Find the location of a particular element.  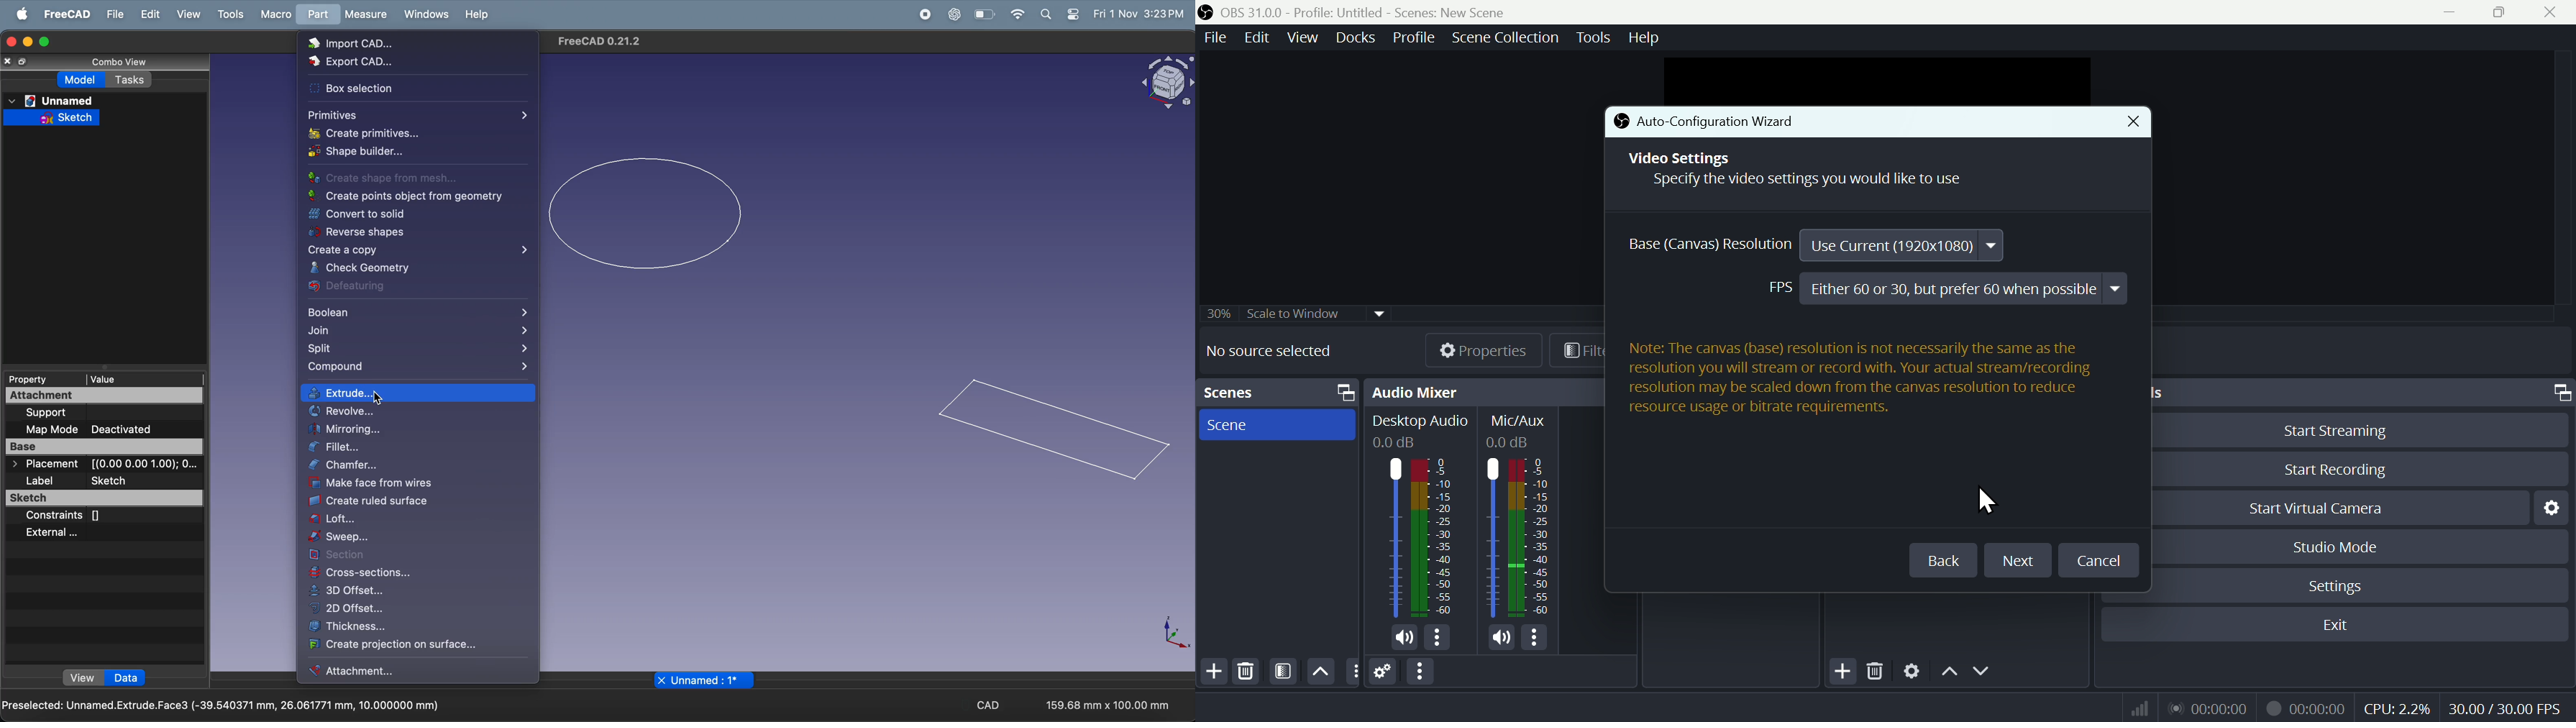

Unnamed is located at coordinates (51, 100).